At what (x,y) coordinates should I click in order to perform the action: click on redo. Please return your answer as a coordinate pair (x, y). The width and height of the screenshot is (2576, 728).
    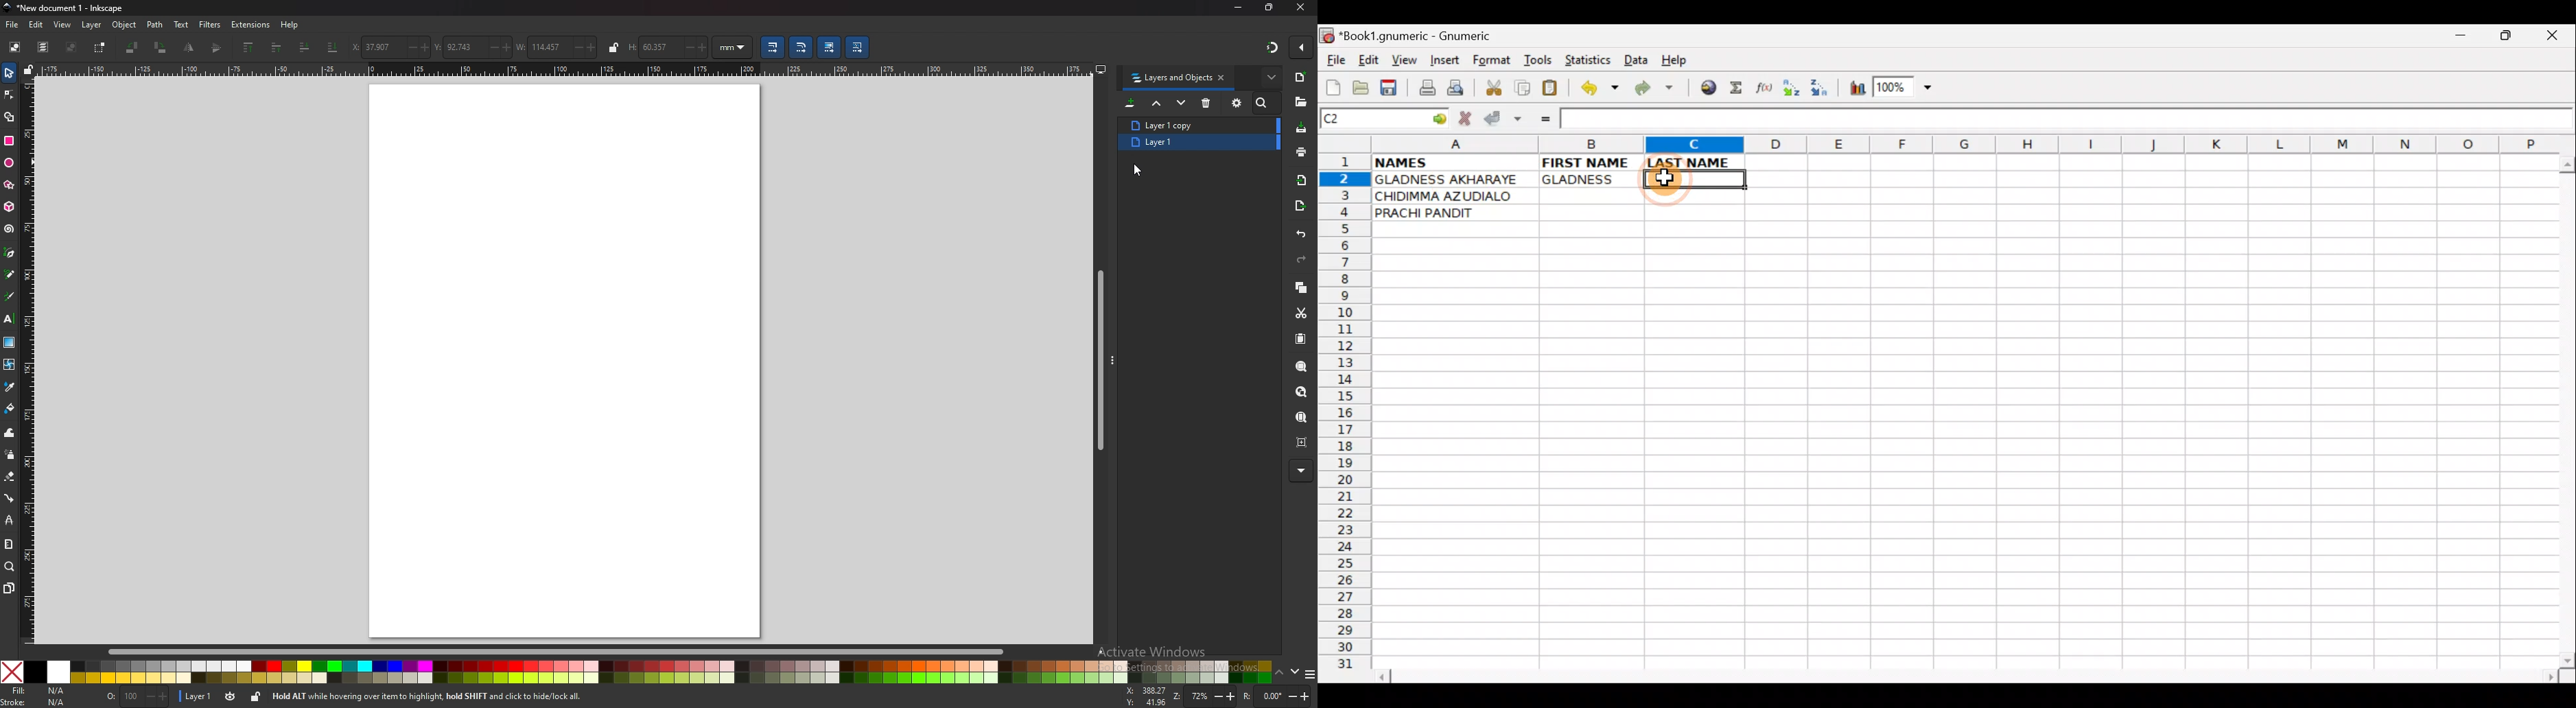
    Looking at the image, I should click on (1302, 259).